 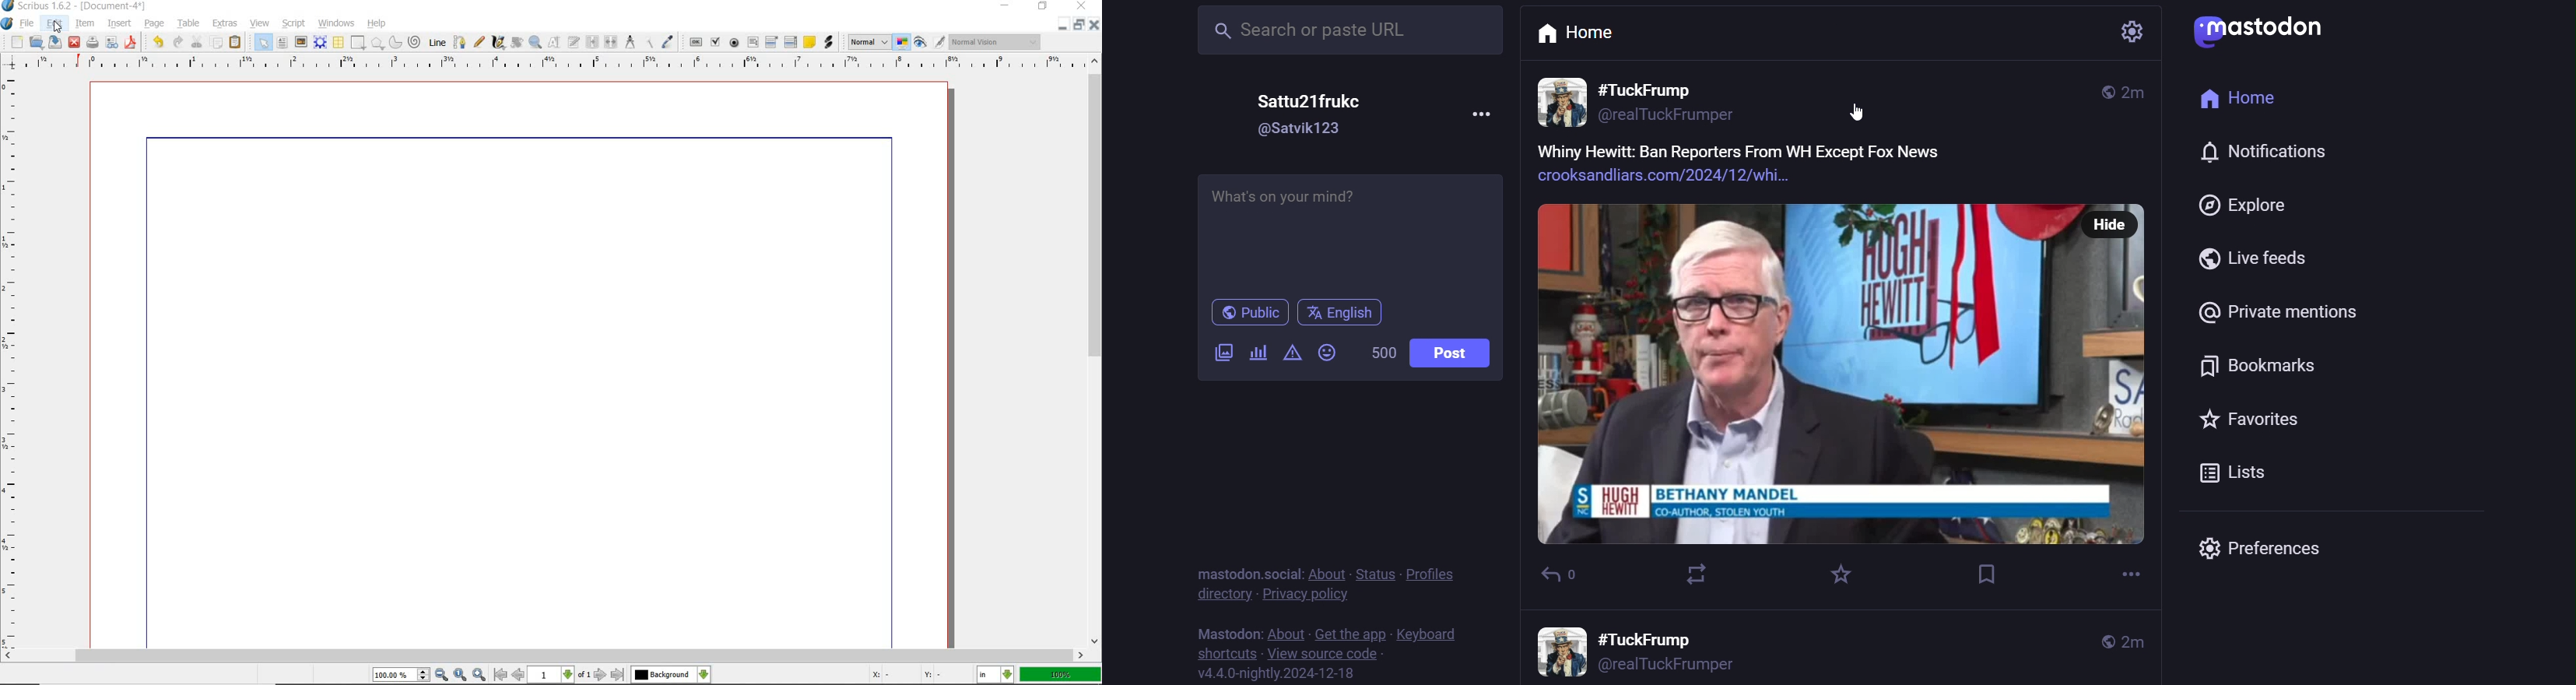 What do you see at coordinates (556, 43) in the screenshot?
I see `edit contents of frame` at bounding box center [556, 43].